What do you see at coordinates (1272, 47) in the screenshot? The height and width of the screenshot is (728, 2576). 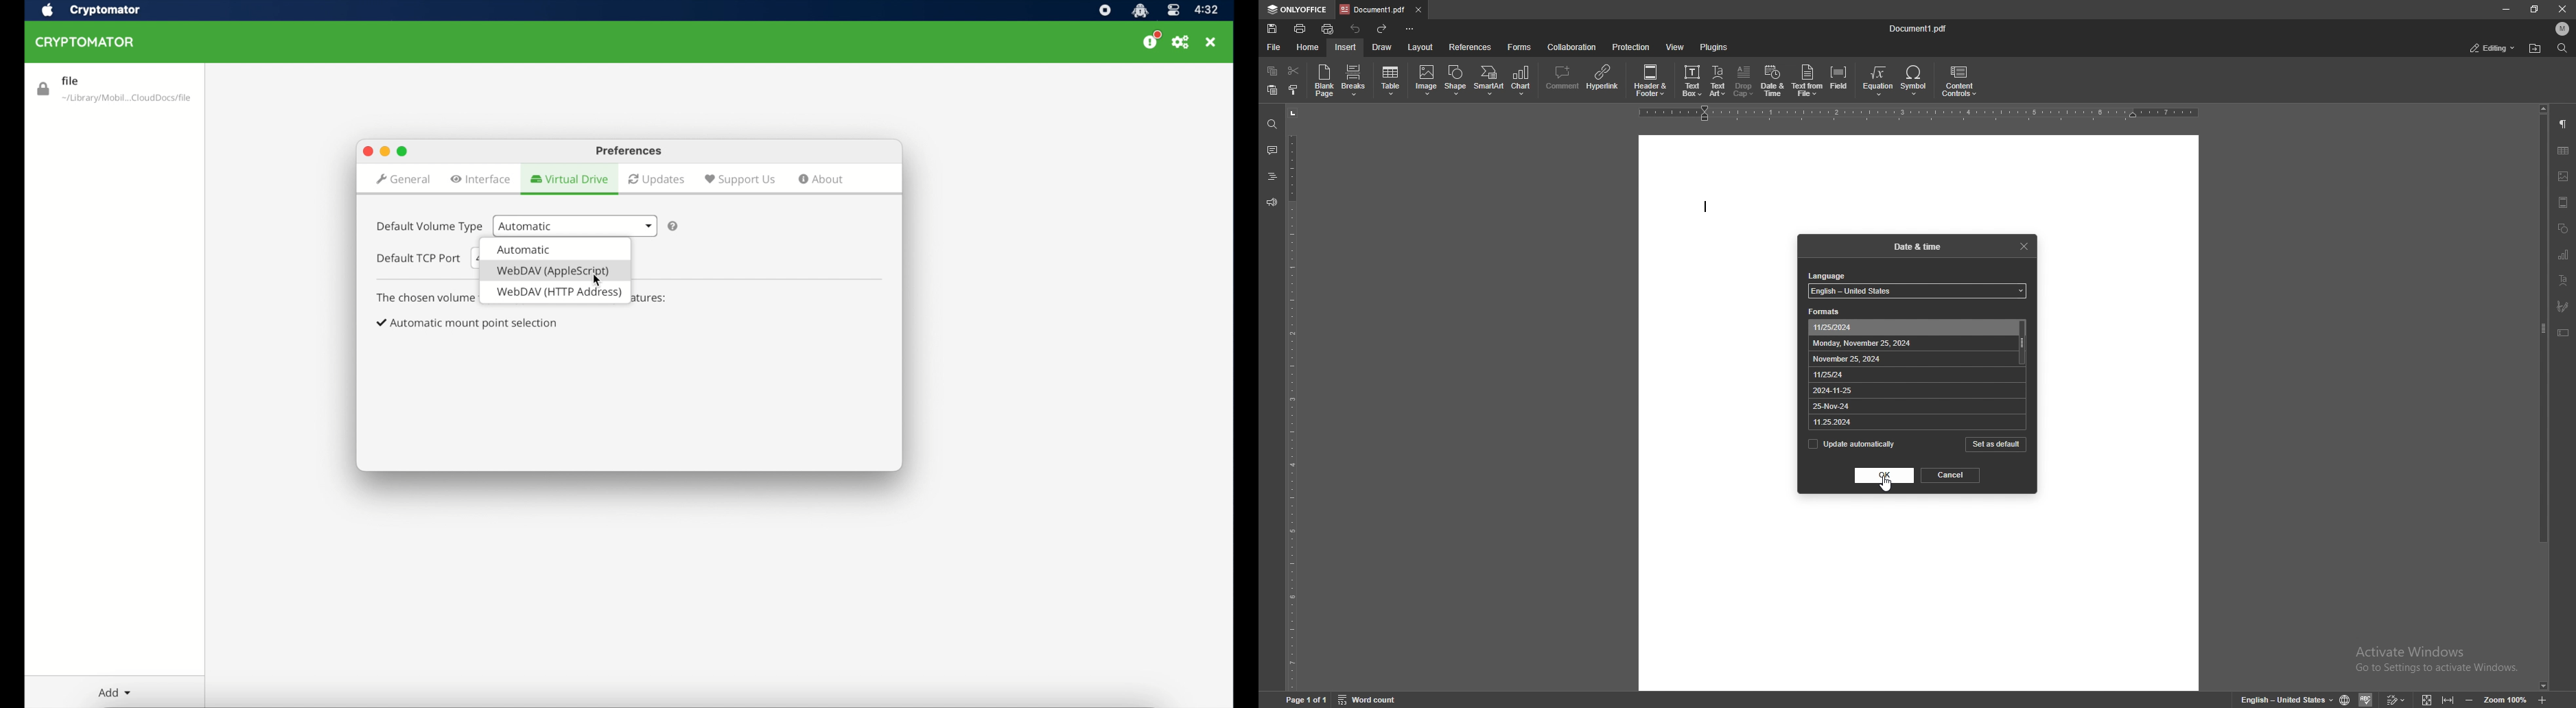 I see `file` at bounding box center [1272, 47].